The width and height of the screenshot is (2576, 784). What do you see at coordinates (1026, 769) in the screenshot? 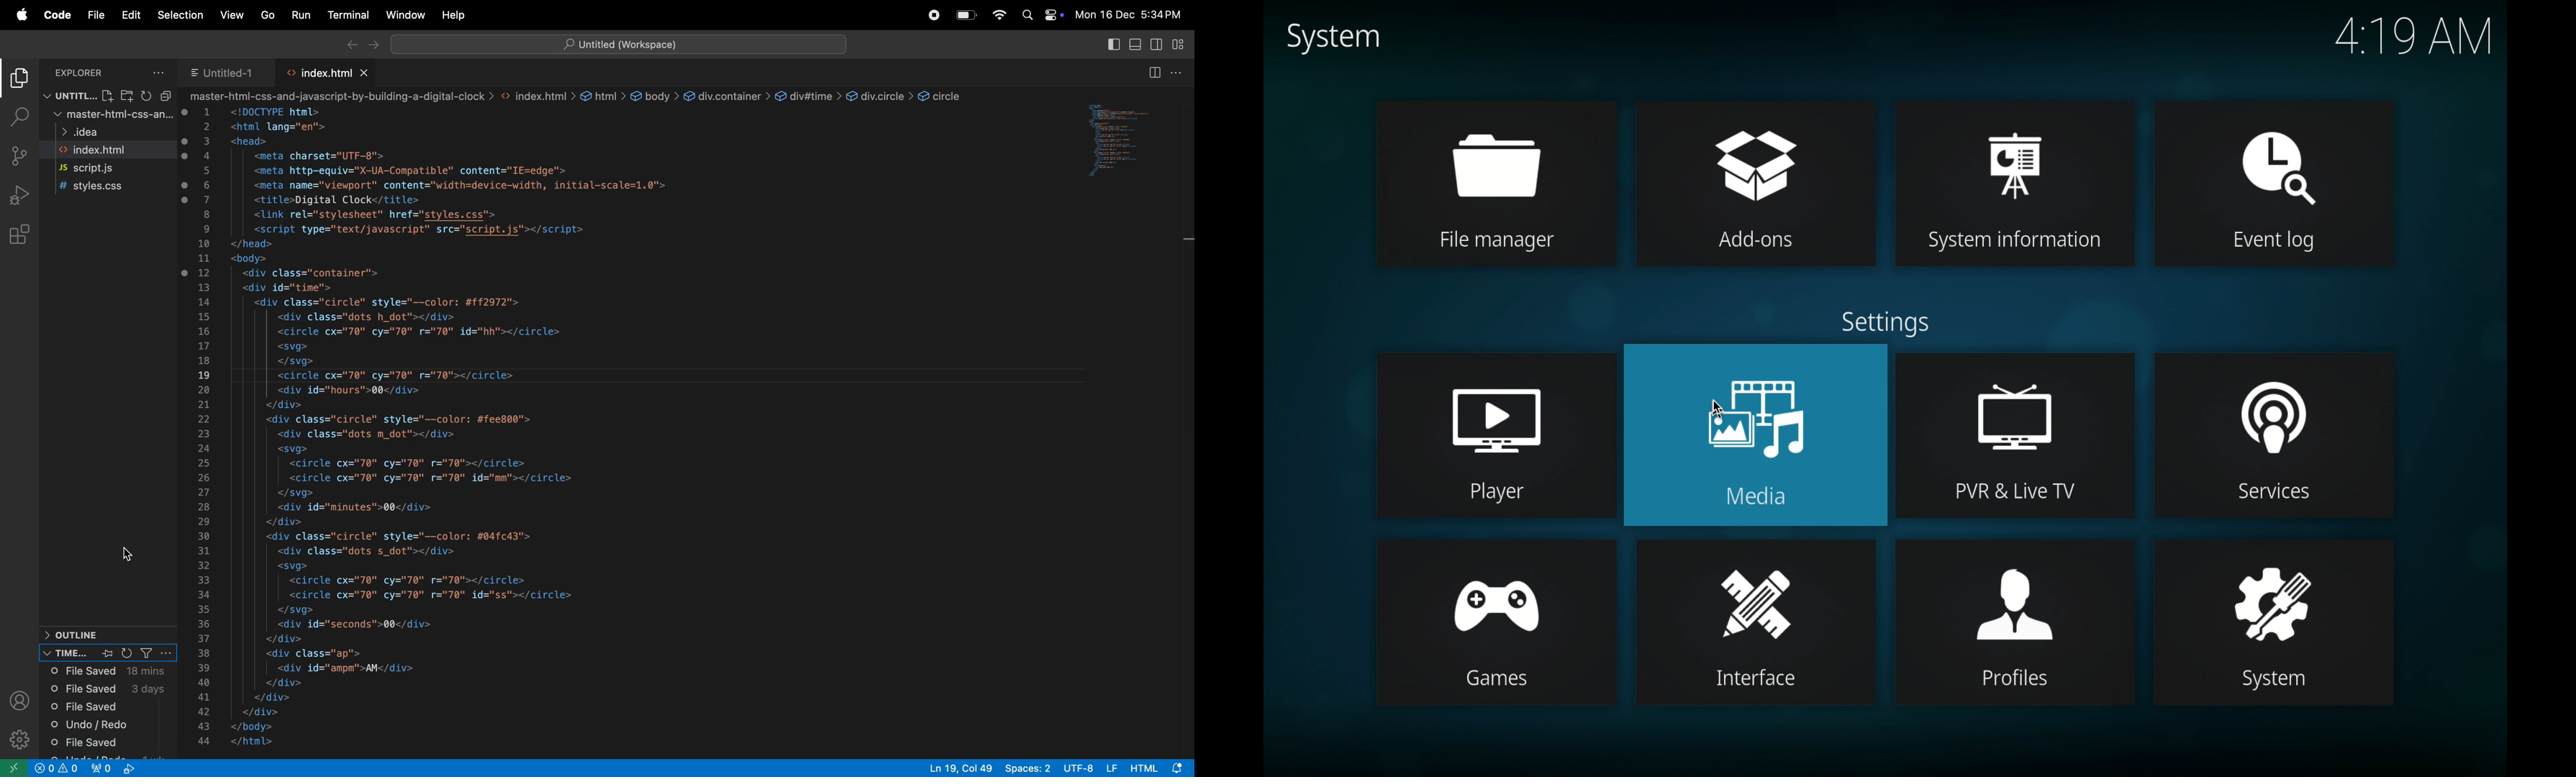
I see `spaces:2` at bounding box center [1026, 769].